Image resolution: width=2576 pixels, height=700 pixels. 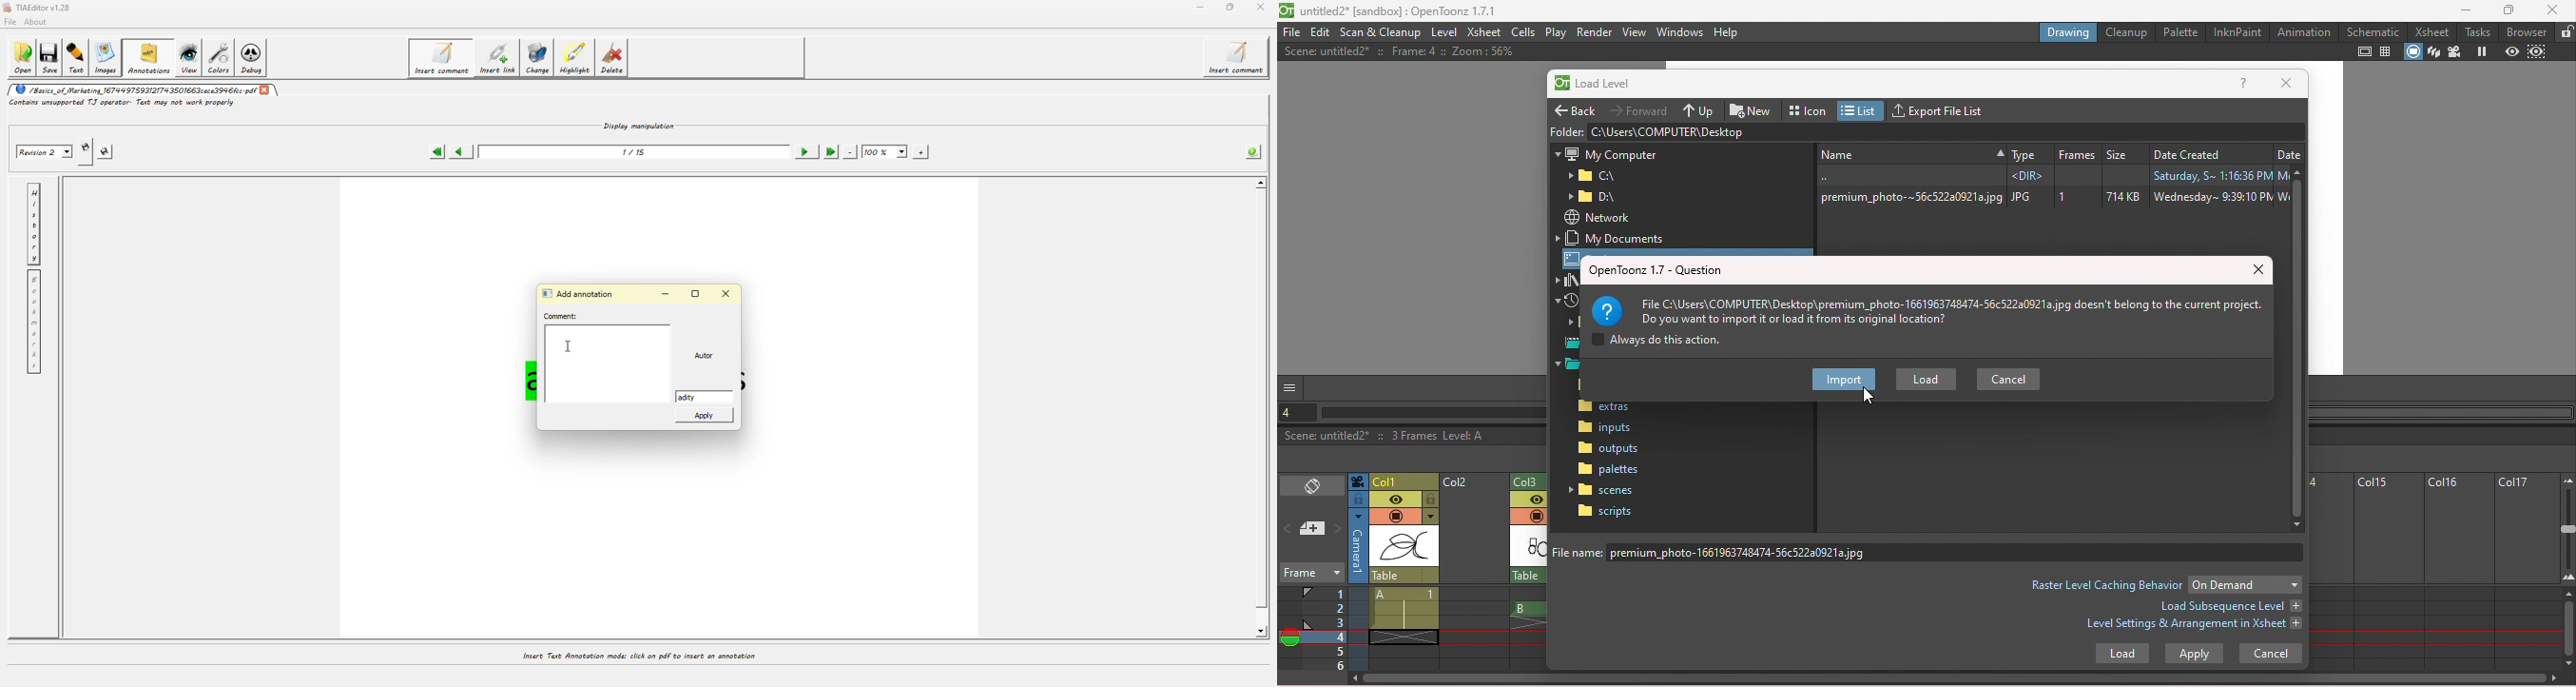 I want to click on bookmarks, so click(x=33, y=322).